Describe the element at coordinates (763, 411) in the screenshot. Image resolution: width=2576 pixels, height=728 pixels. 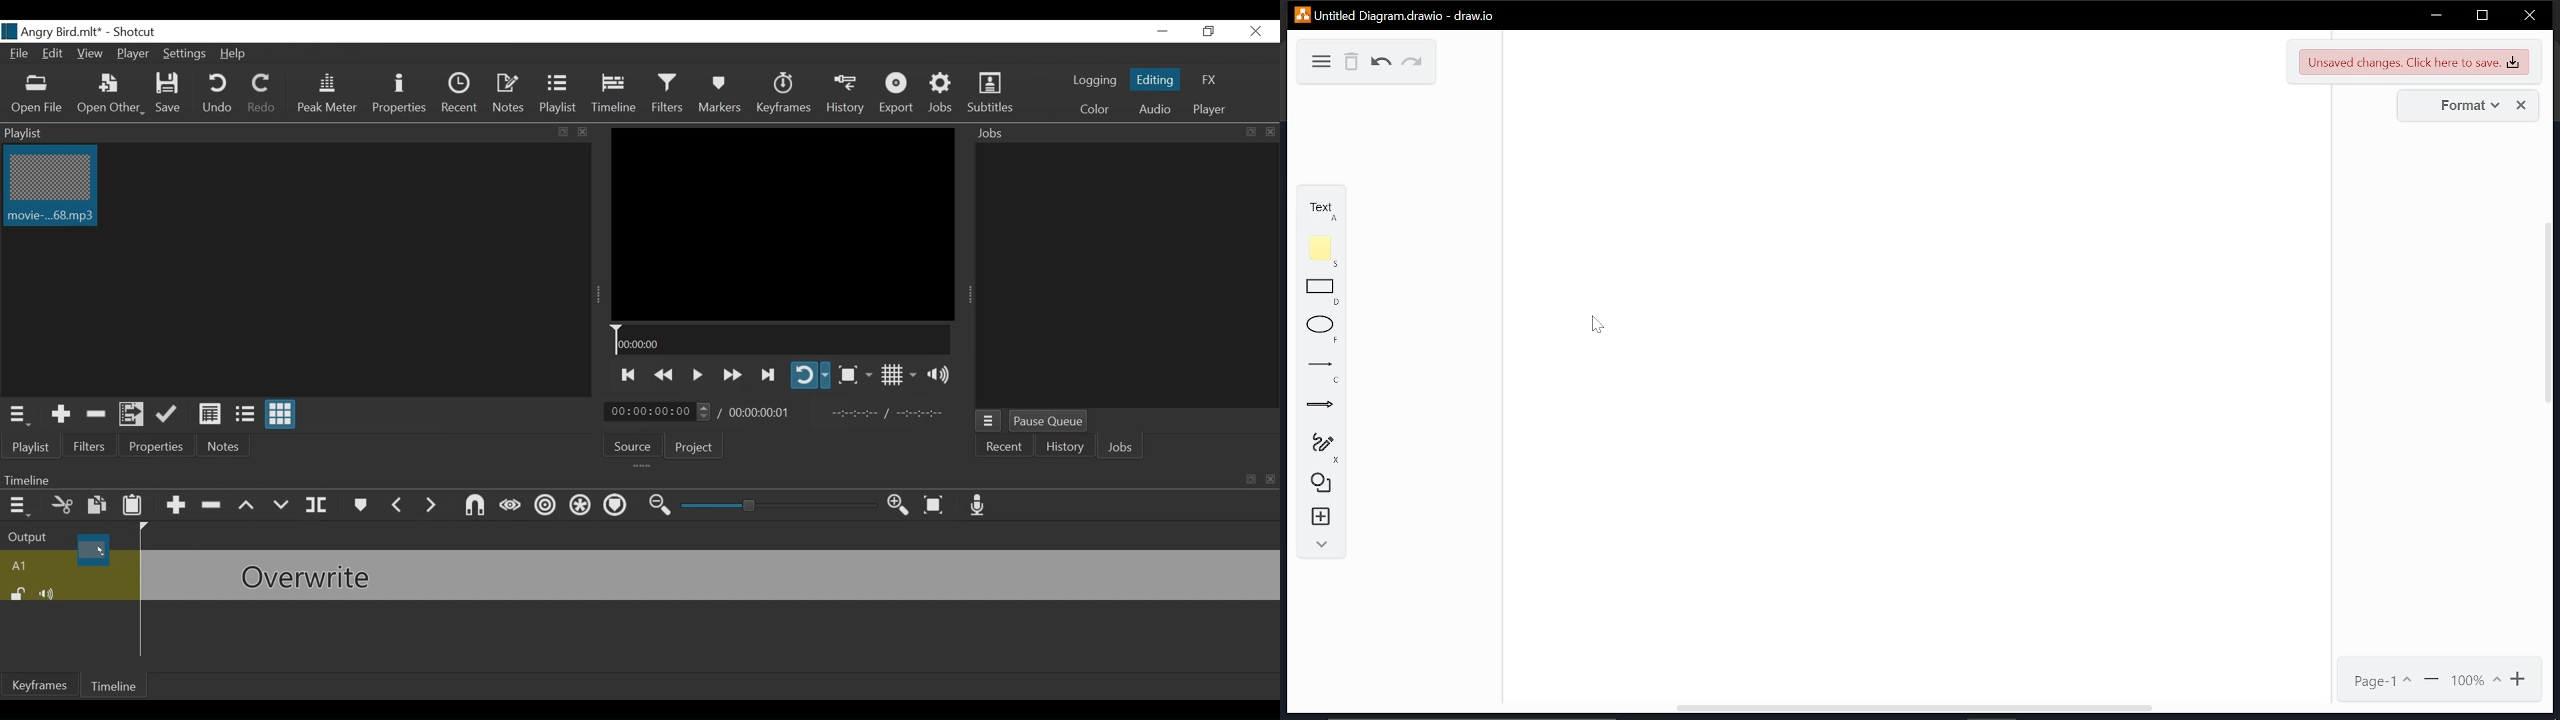
I see `Total Duration` at that location.